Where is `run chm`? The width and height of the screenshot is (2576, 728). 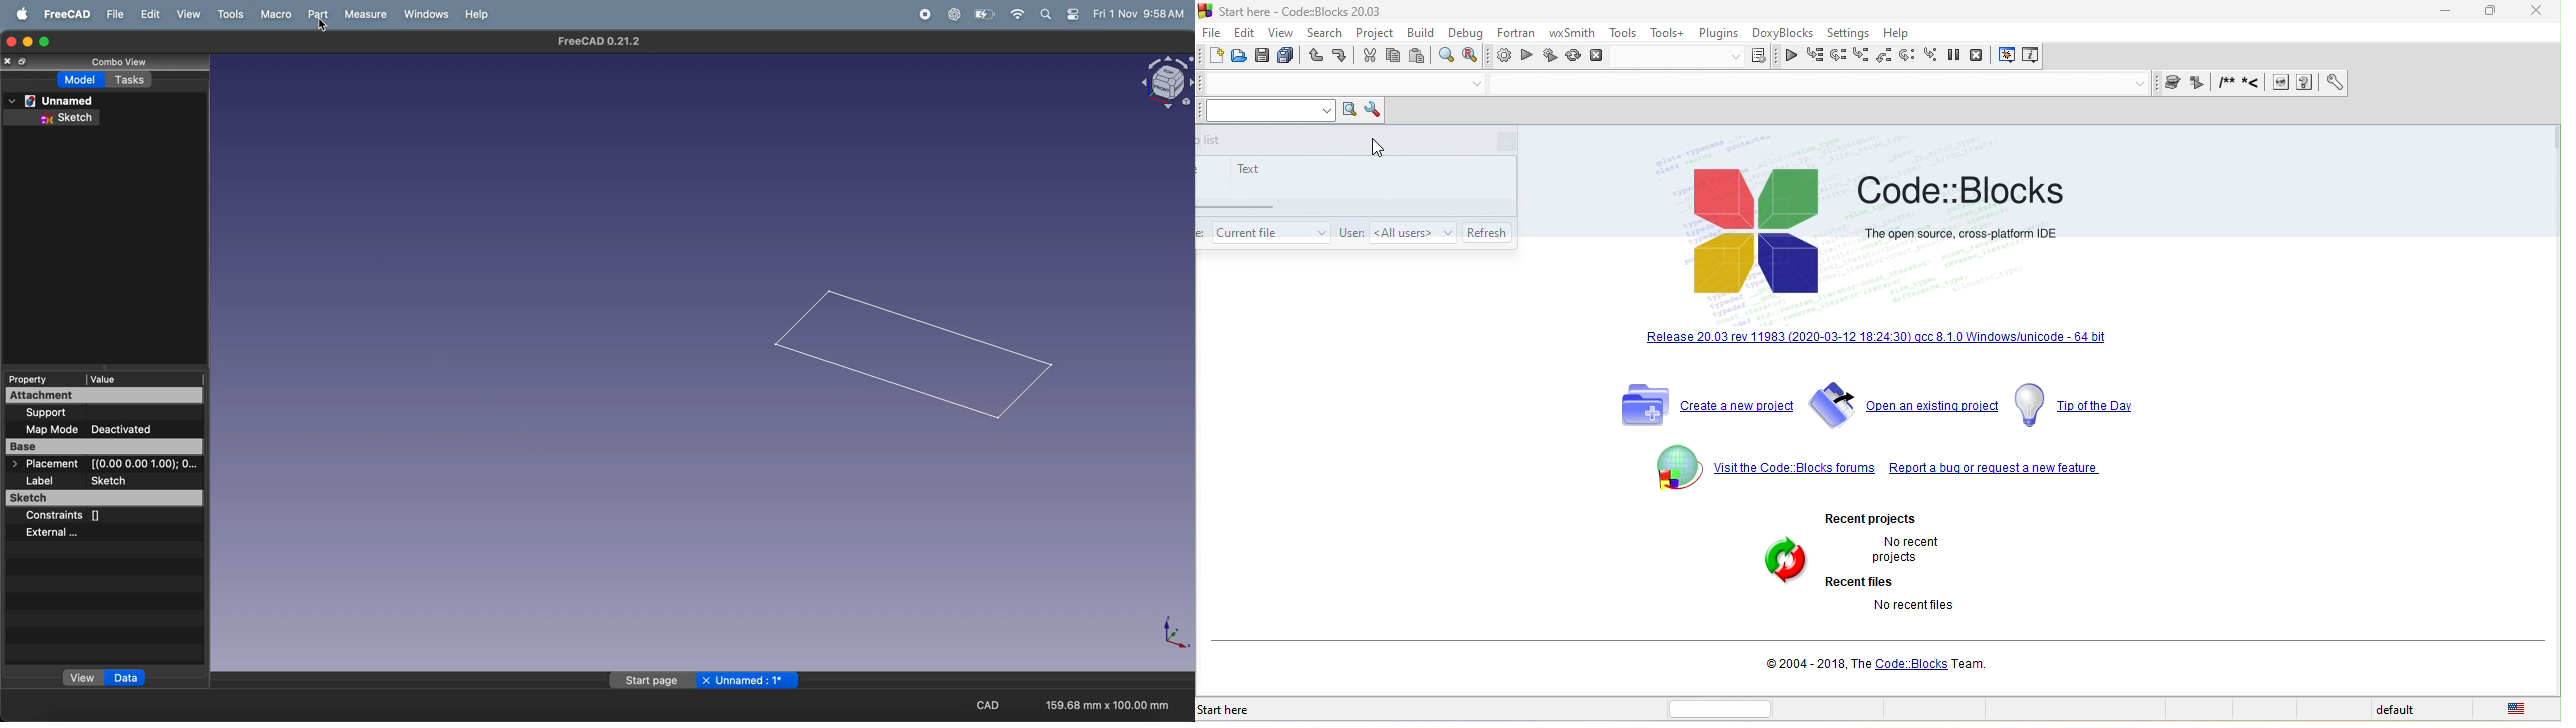 run chm is located at coordinates (2307, 83).